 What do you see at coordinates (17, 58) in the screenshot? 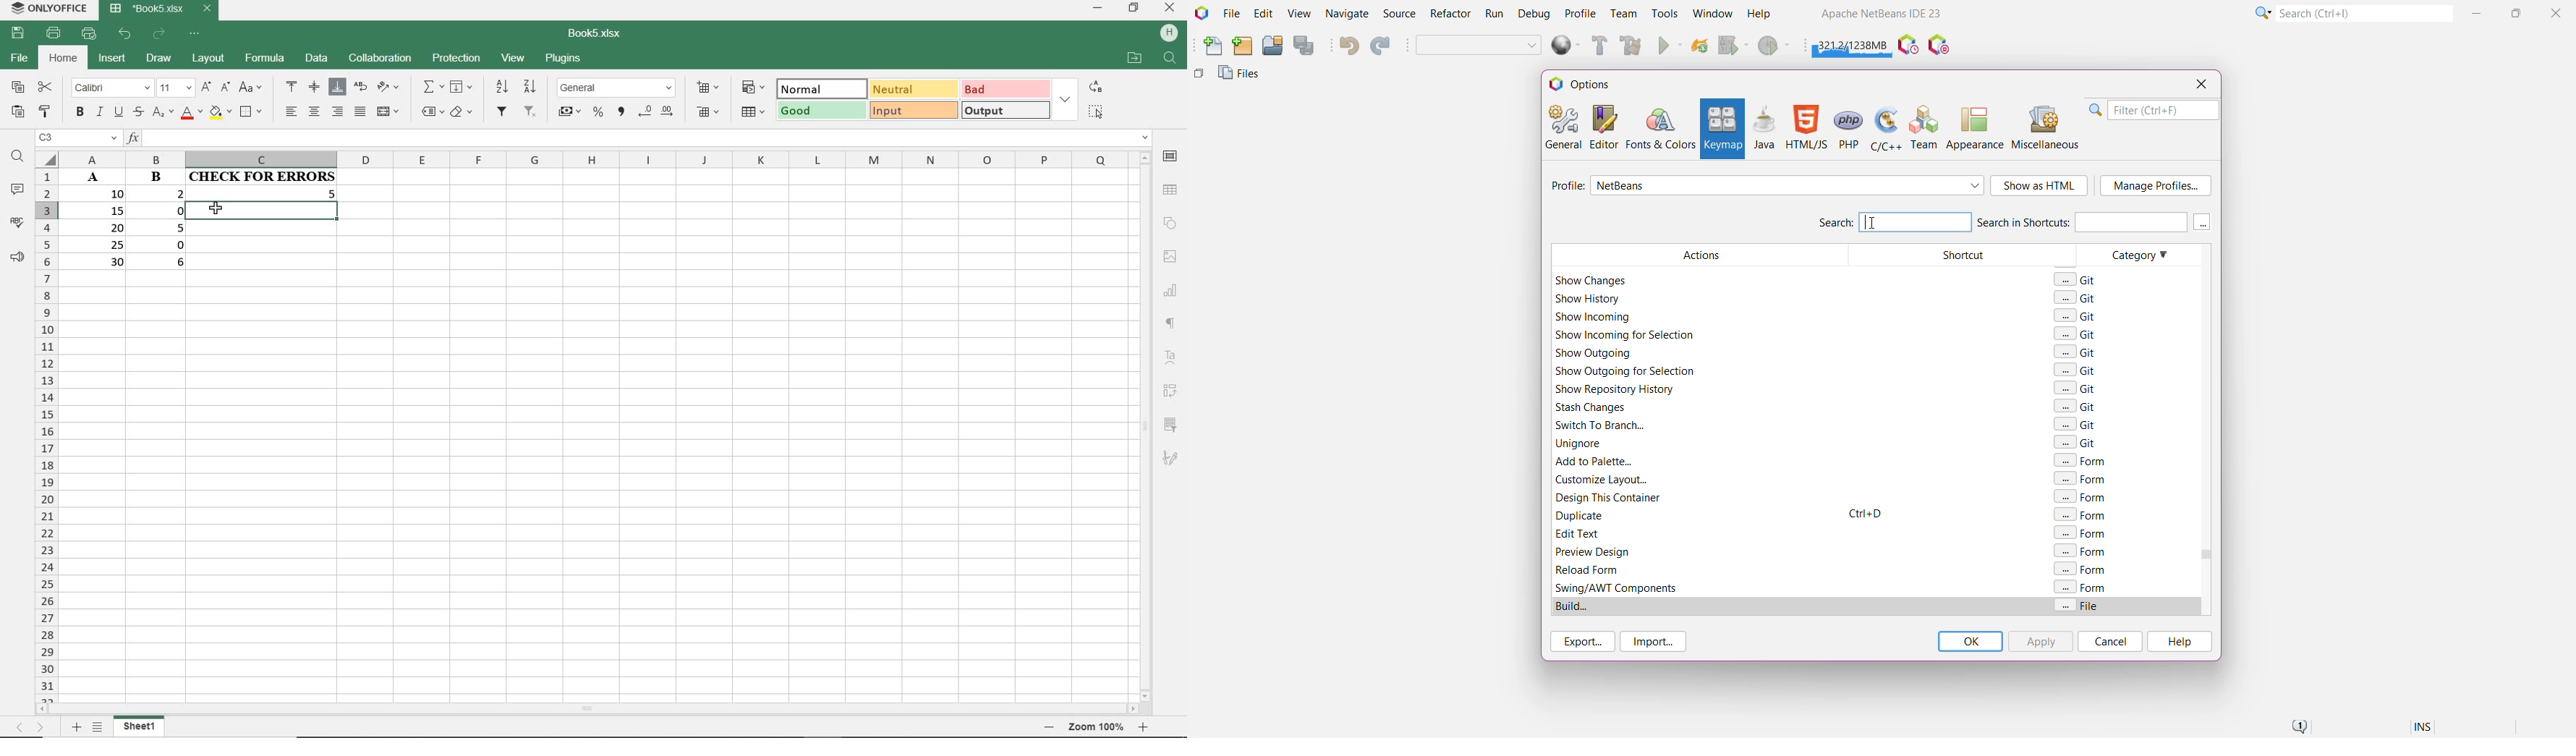
I see `FILE` at bounding box center [17, 58].